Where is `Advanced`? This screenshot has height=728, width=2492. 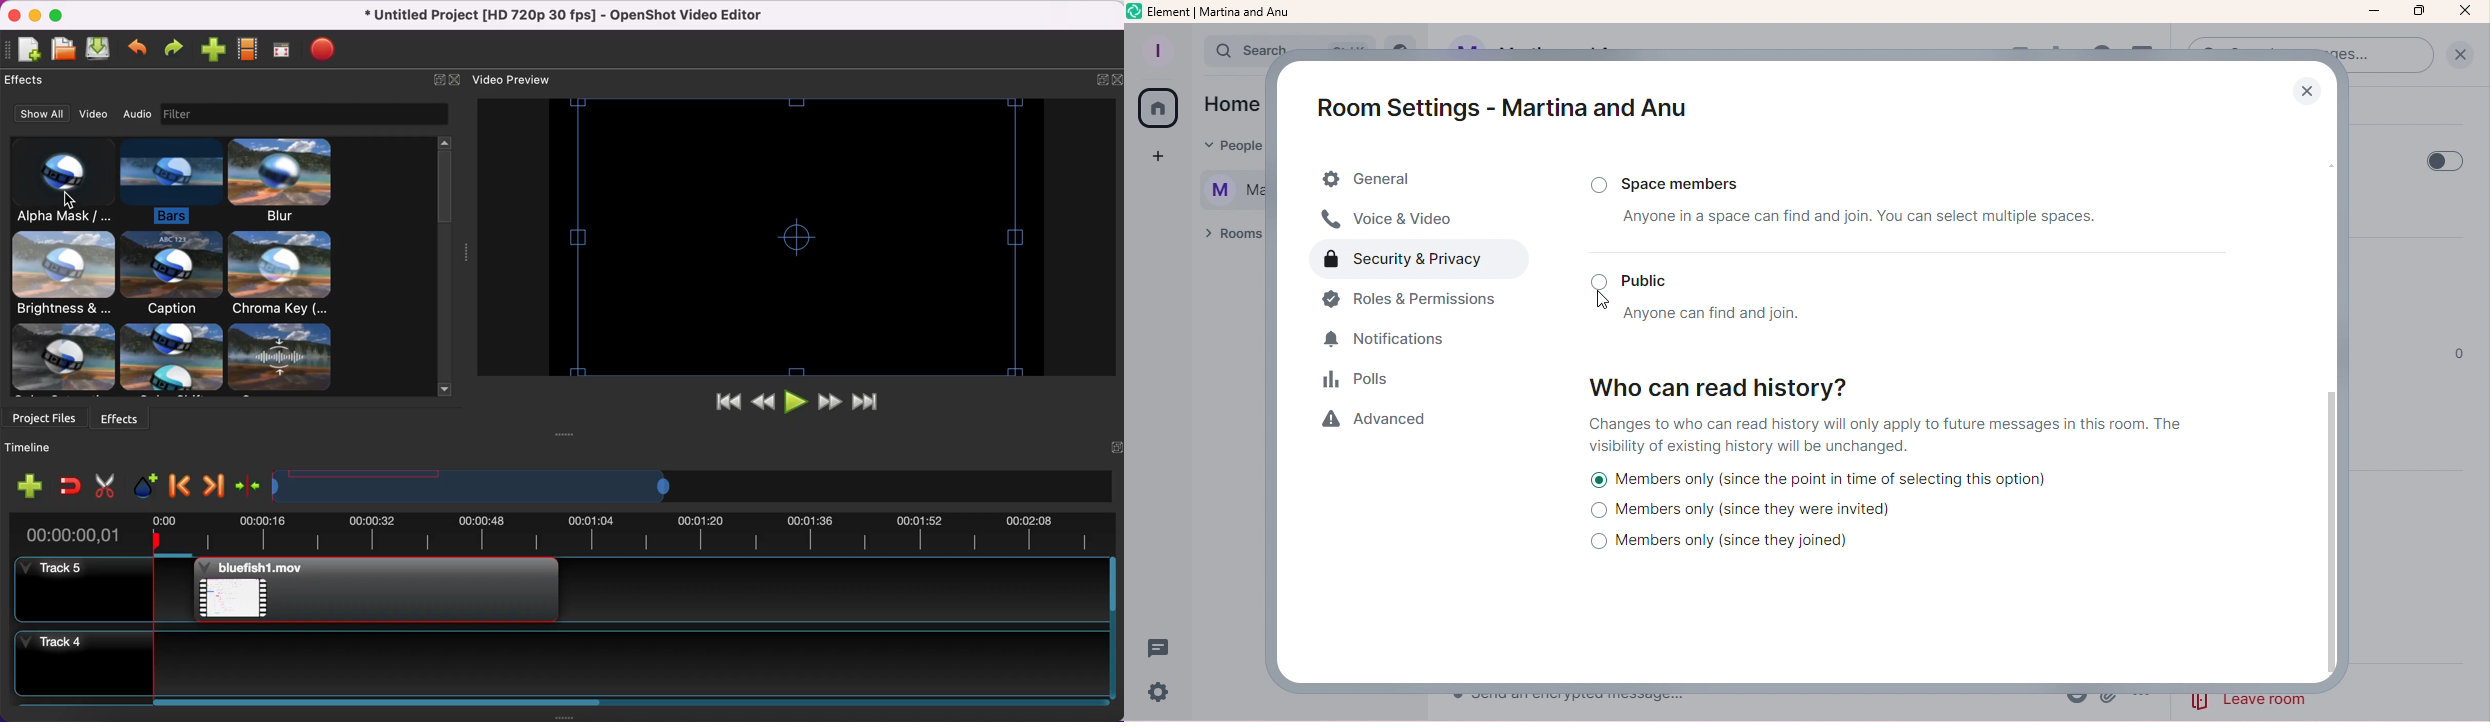
Advanced is located at coordinates (1380, 421).